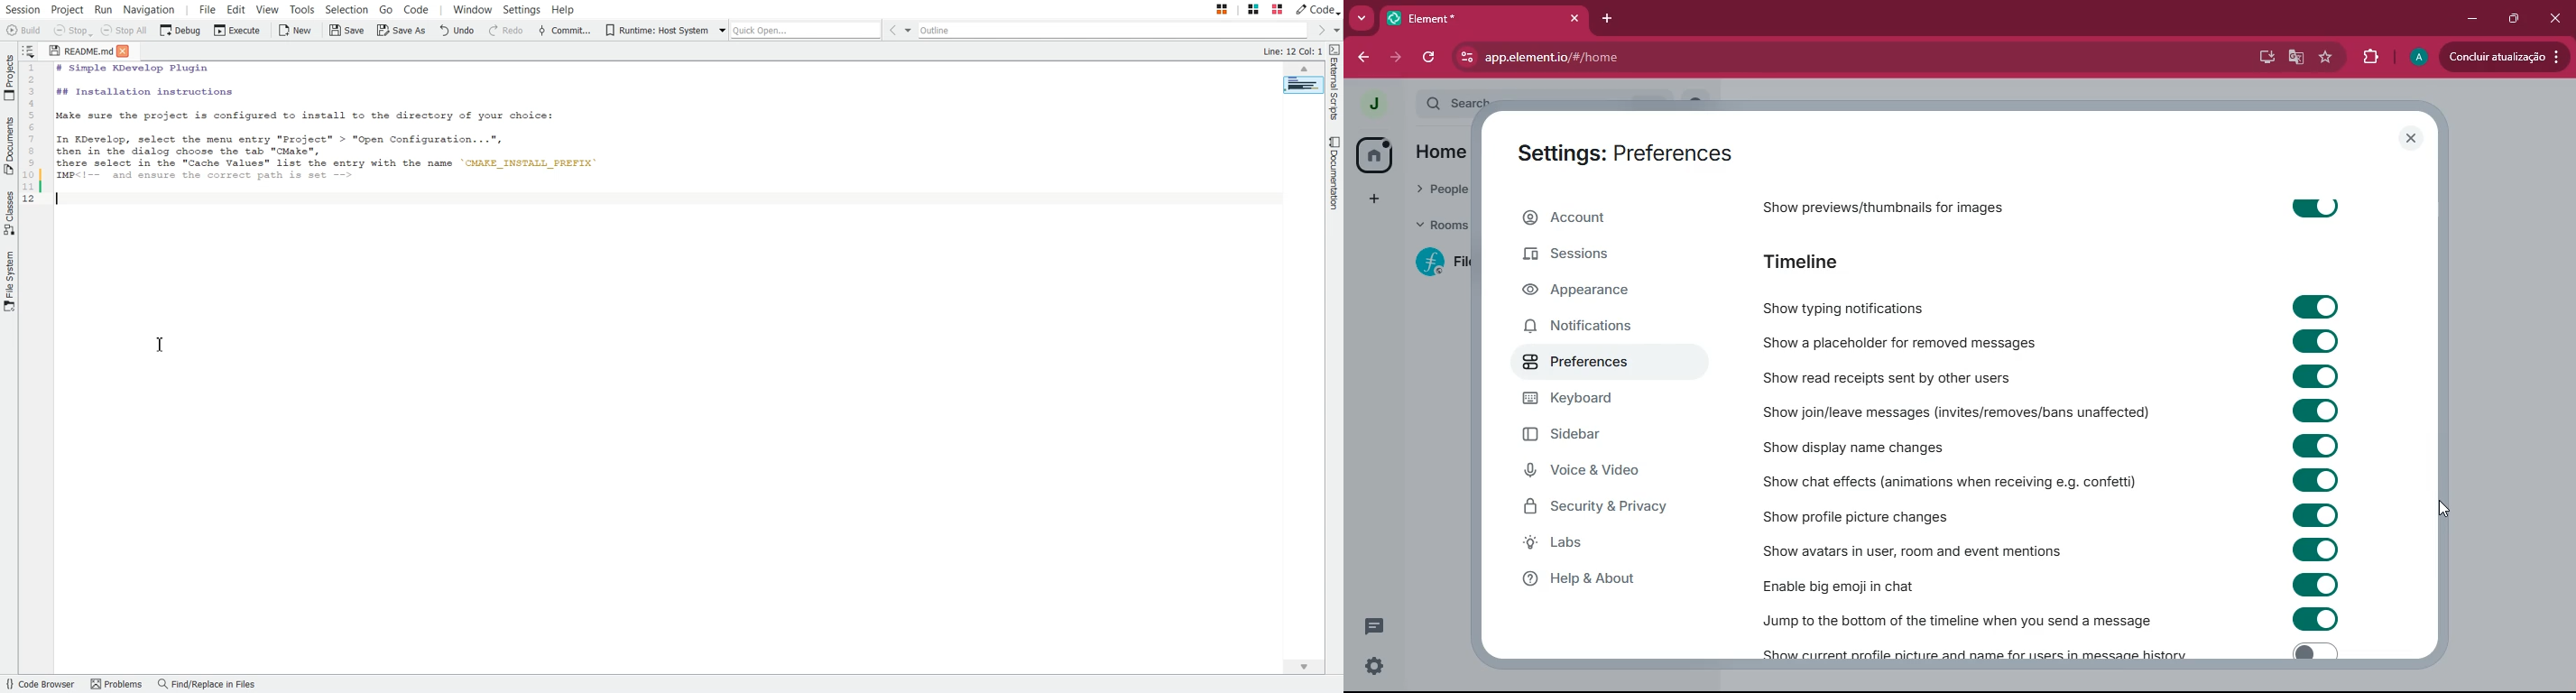  What do you see at coordinates (415, 8) in the screenshot?
I see `Code` at bounding box center [415, 8].